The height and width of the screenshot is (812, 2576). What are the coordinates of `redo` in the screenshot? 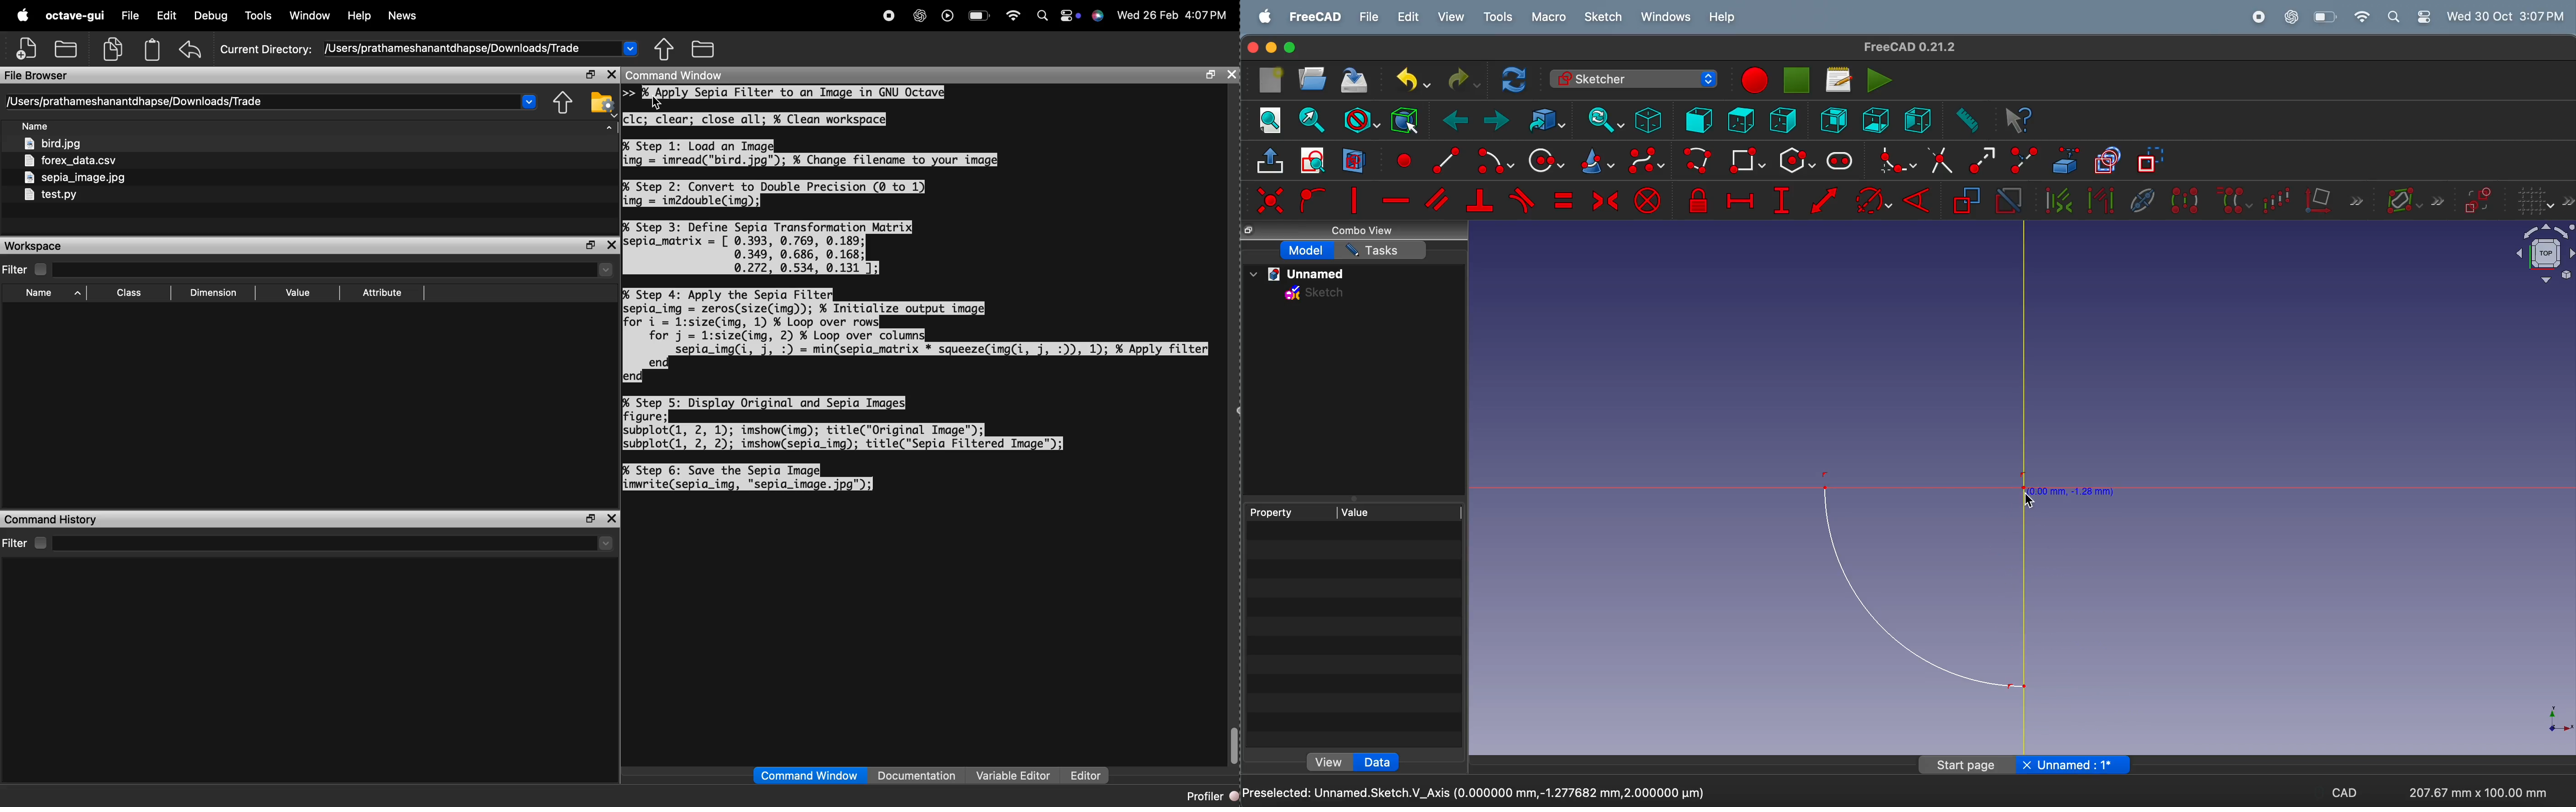 It's located at (1461, 80).